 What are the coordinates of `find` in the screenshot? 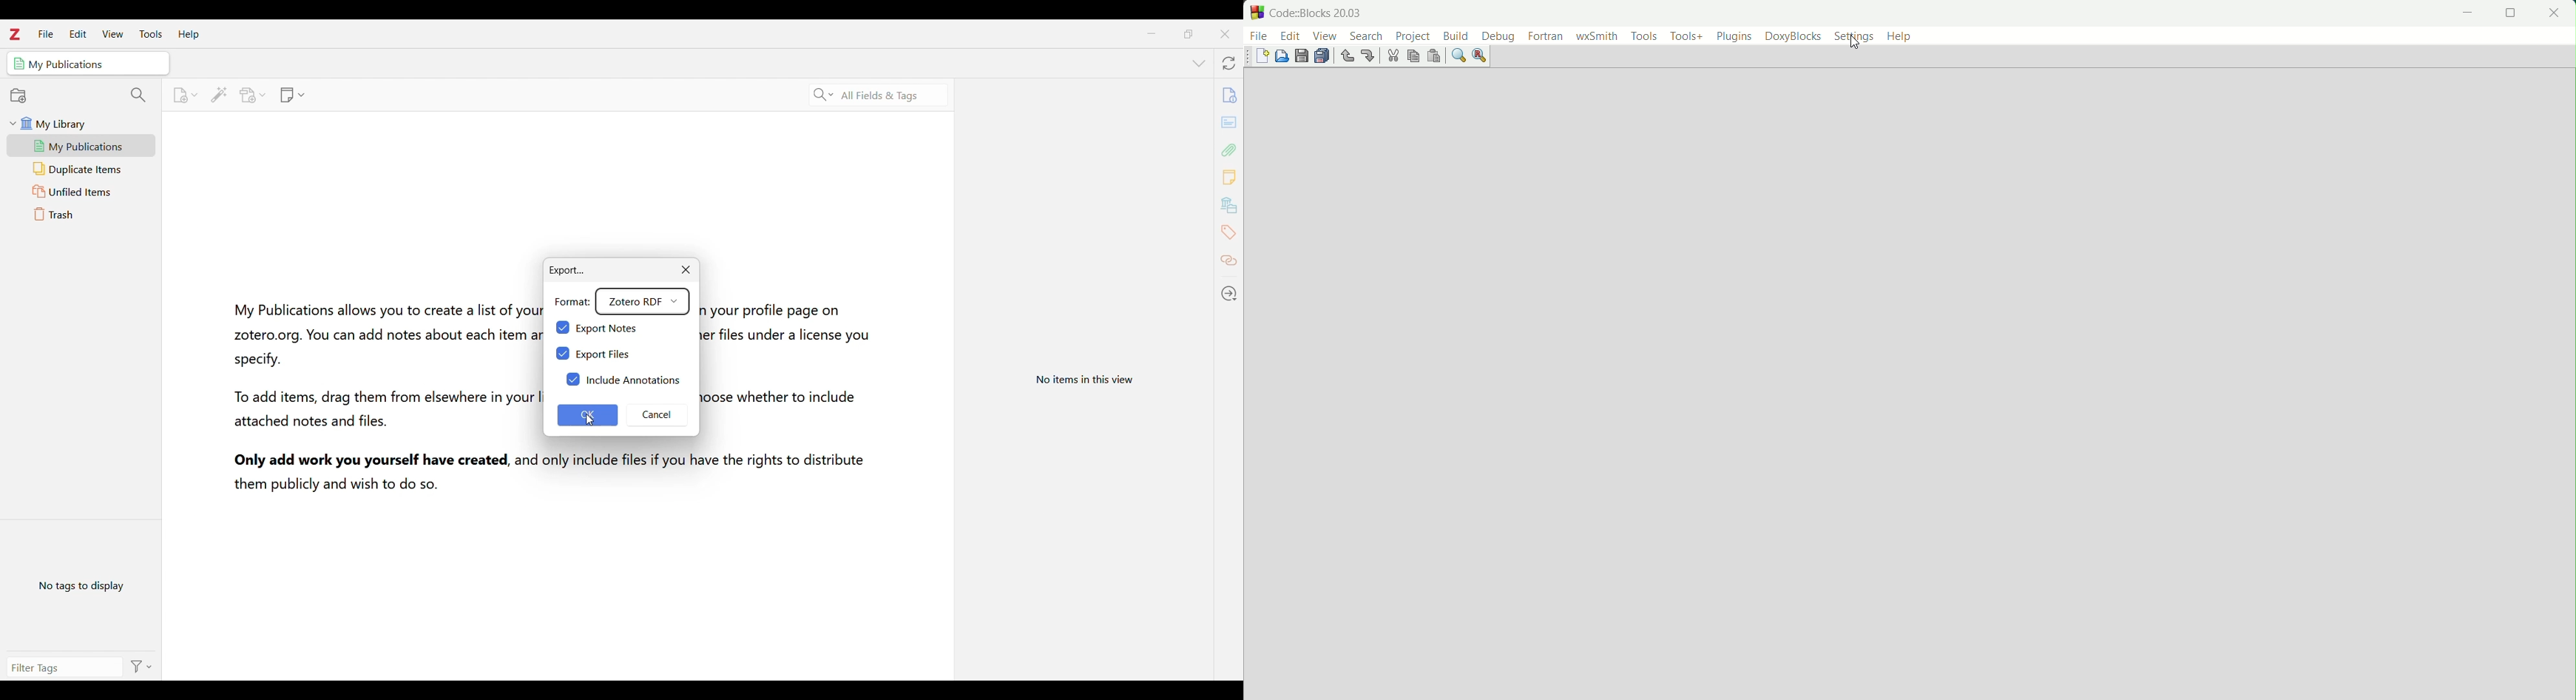 It's located at (1458, 55).